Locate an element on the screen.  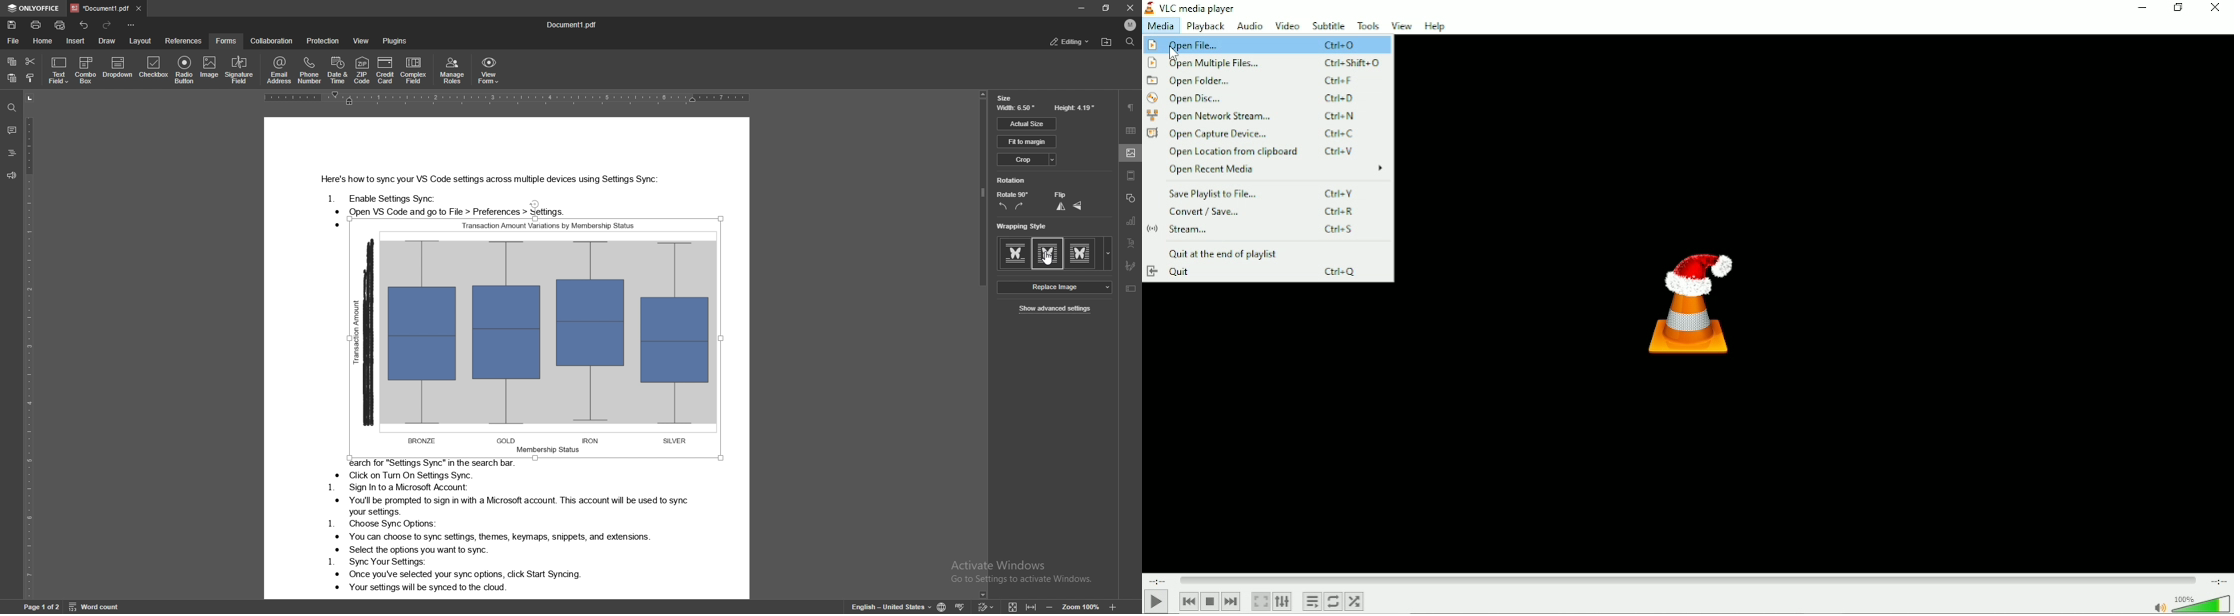
Open network stream is located at coordinates (1258, 116).